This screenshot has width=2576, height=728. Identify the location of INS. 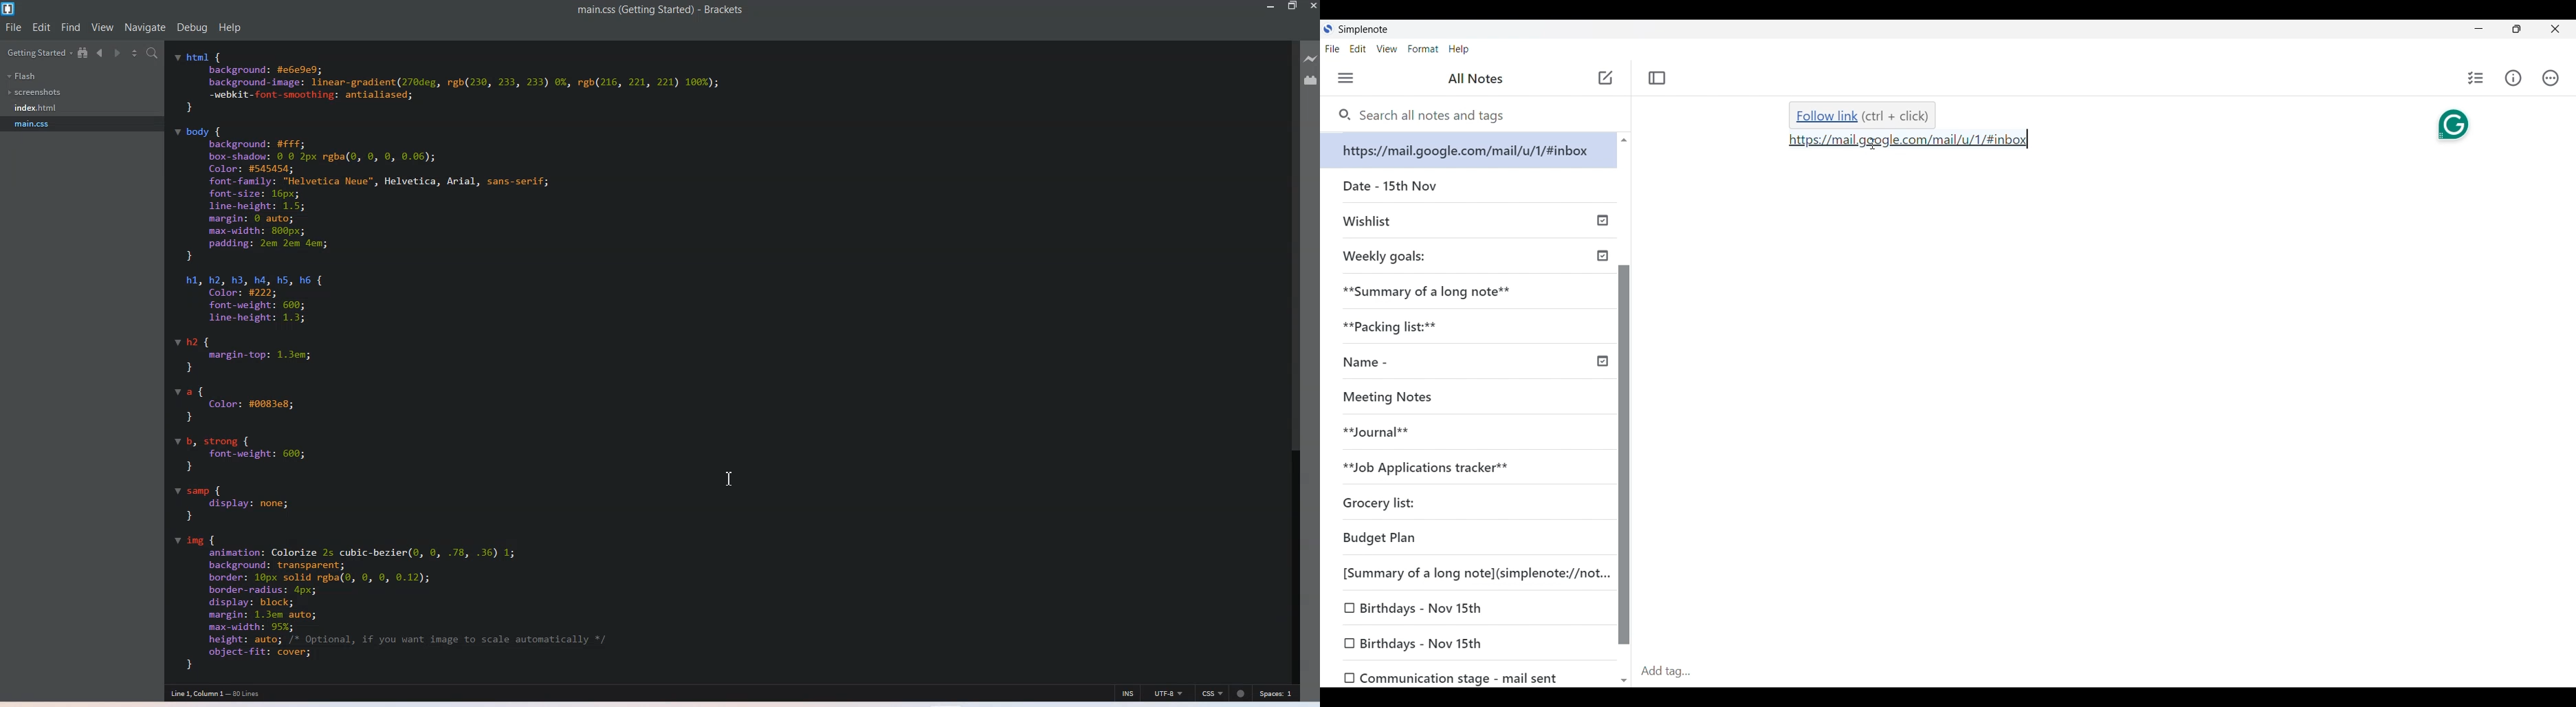
(1128, 693).